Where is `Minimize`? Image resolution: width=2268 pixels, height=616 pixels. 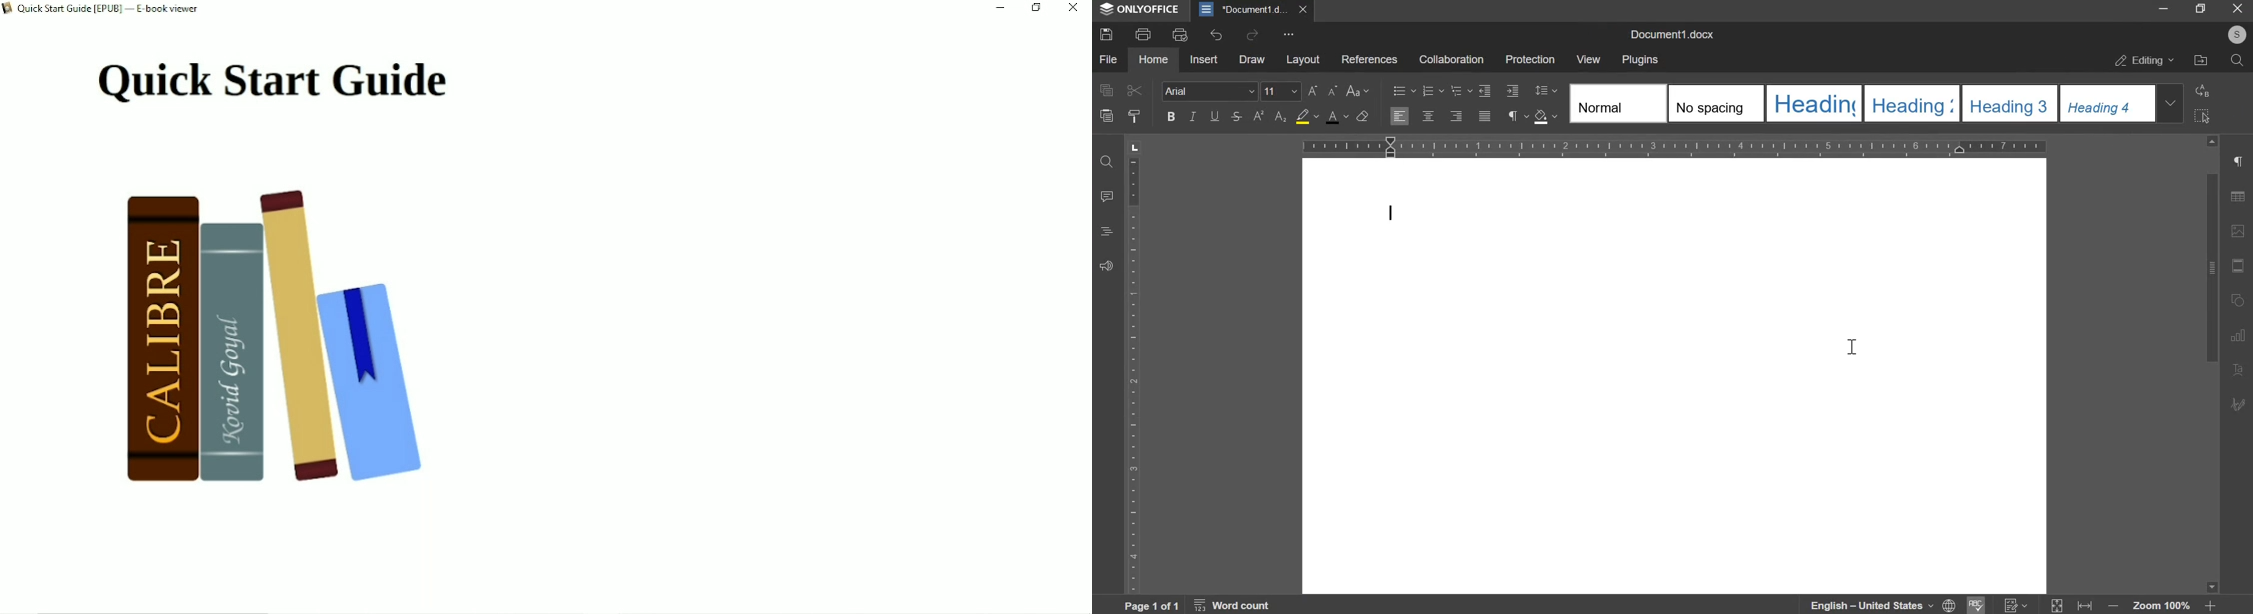
Minimize is located at coordinates (1001, 7).